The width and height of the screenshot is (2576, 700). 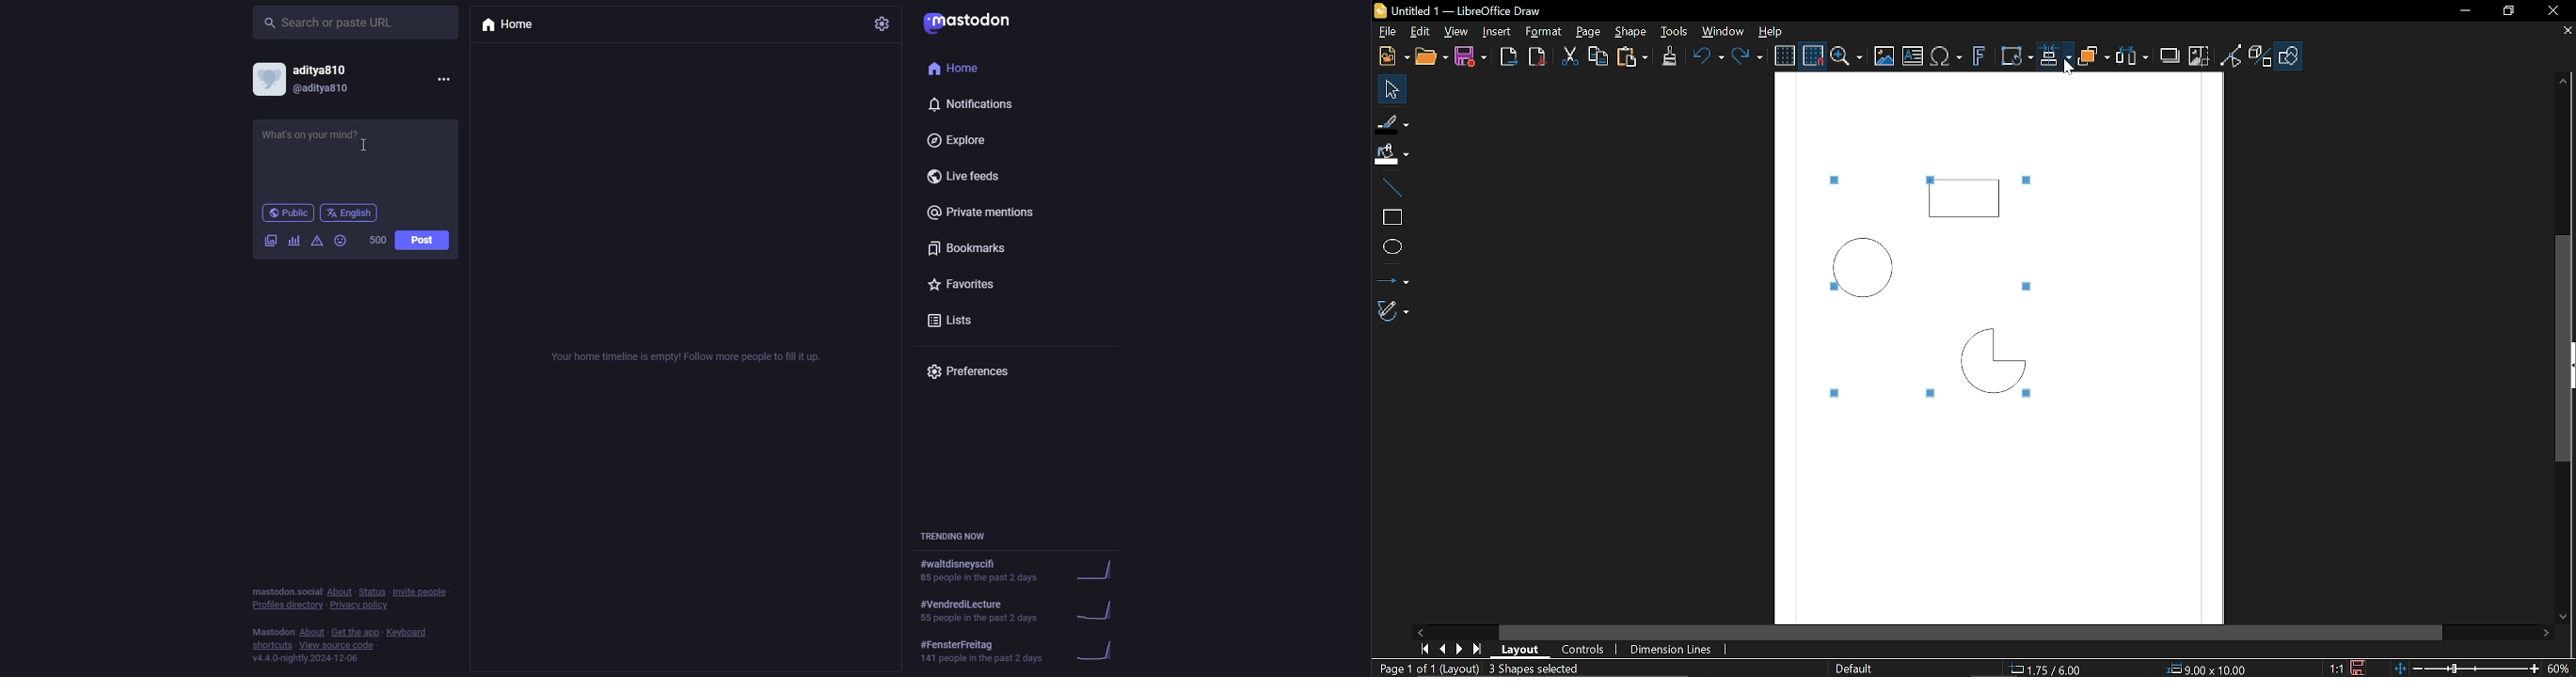 I want to click on live feeds, so click(x=966, y=179).